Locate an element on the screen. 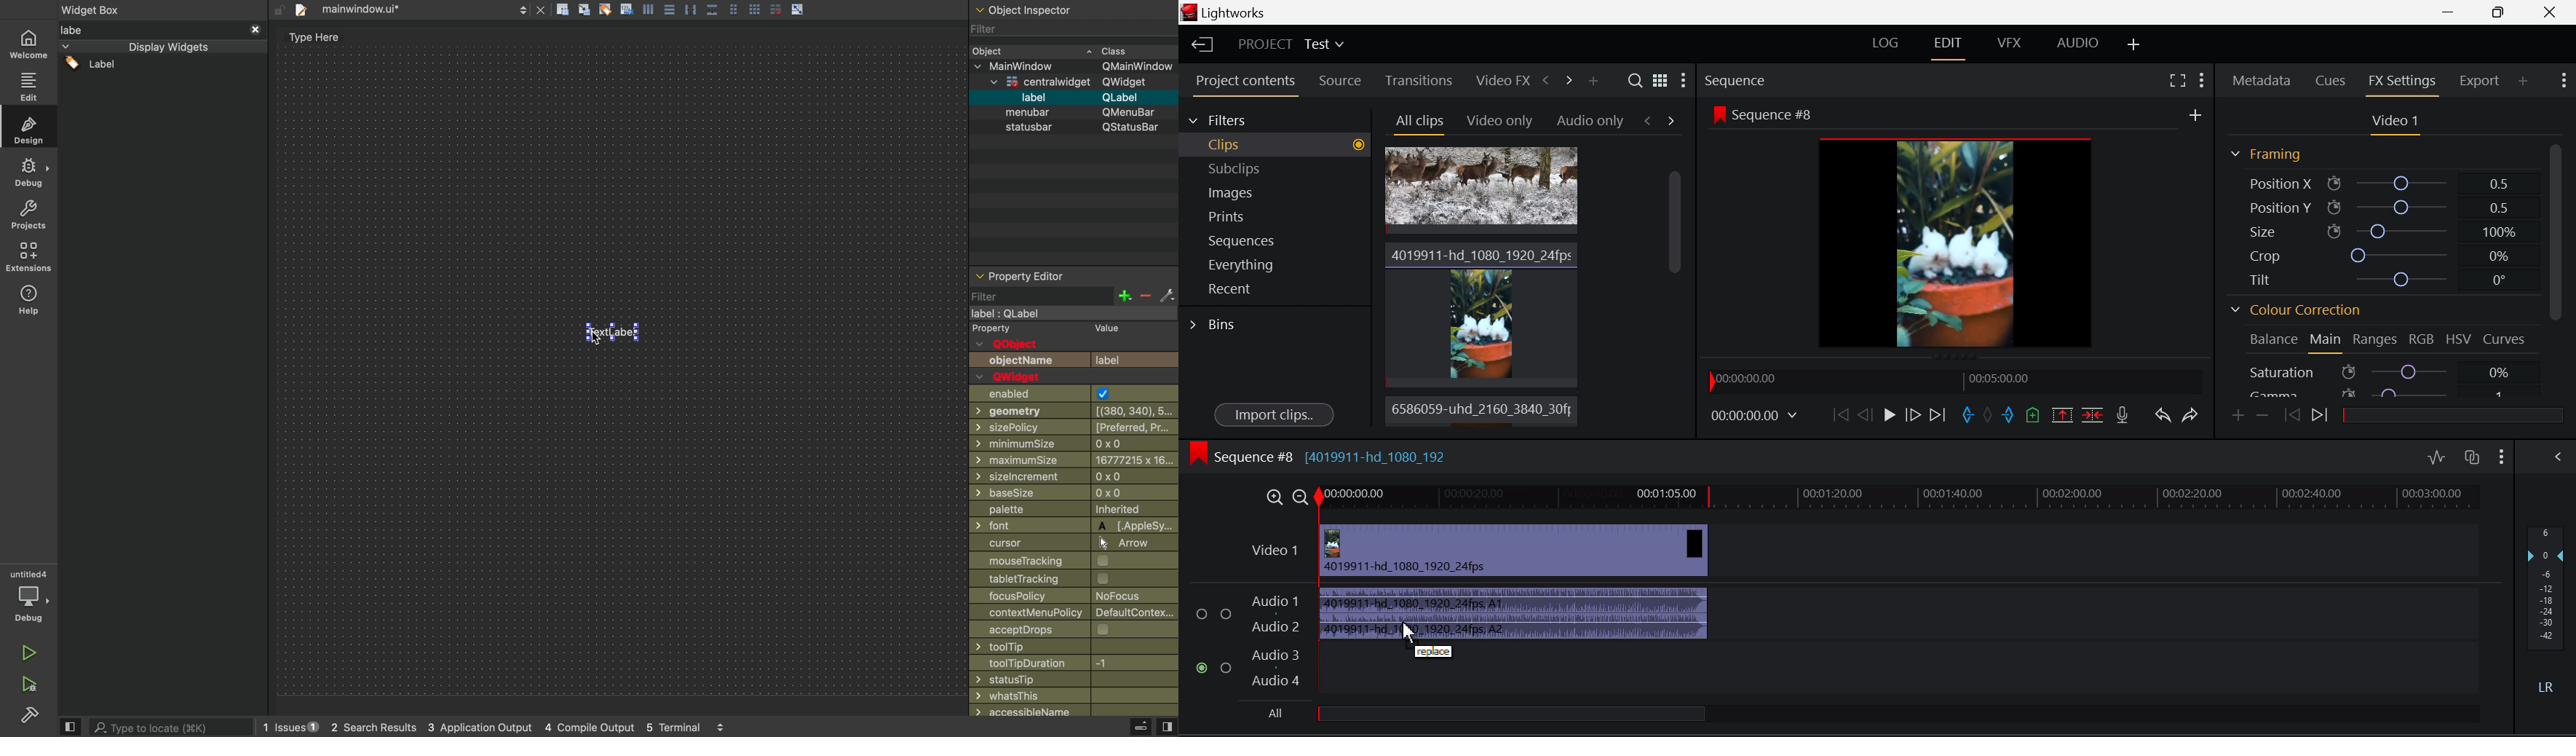  home is located at coordinates (29, 42).